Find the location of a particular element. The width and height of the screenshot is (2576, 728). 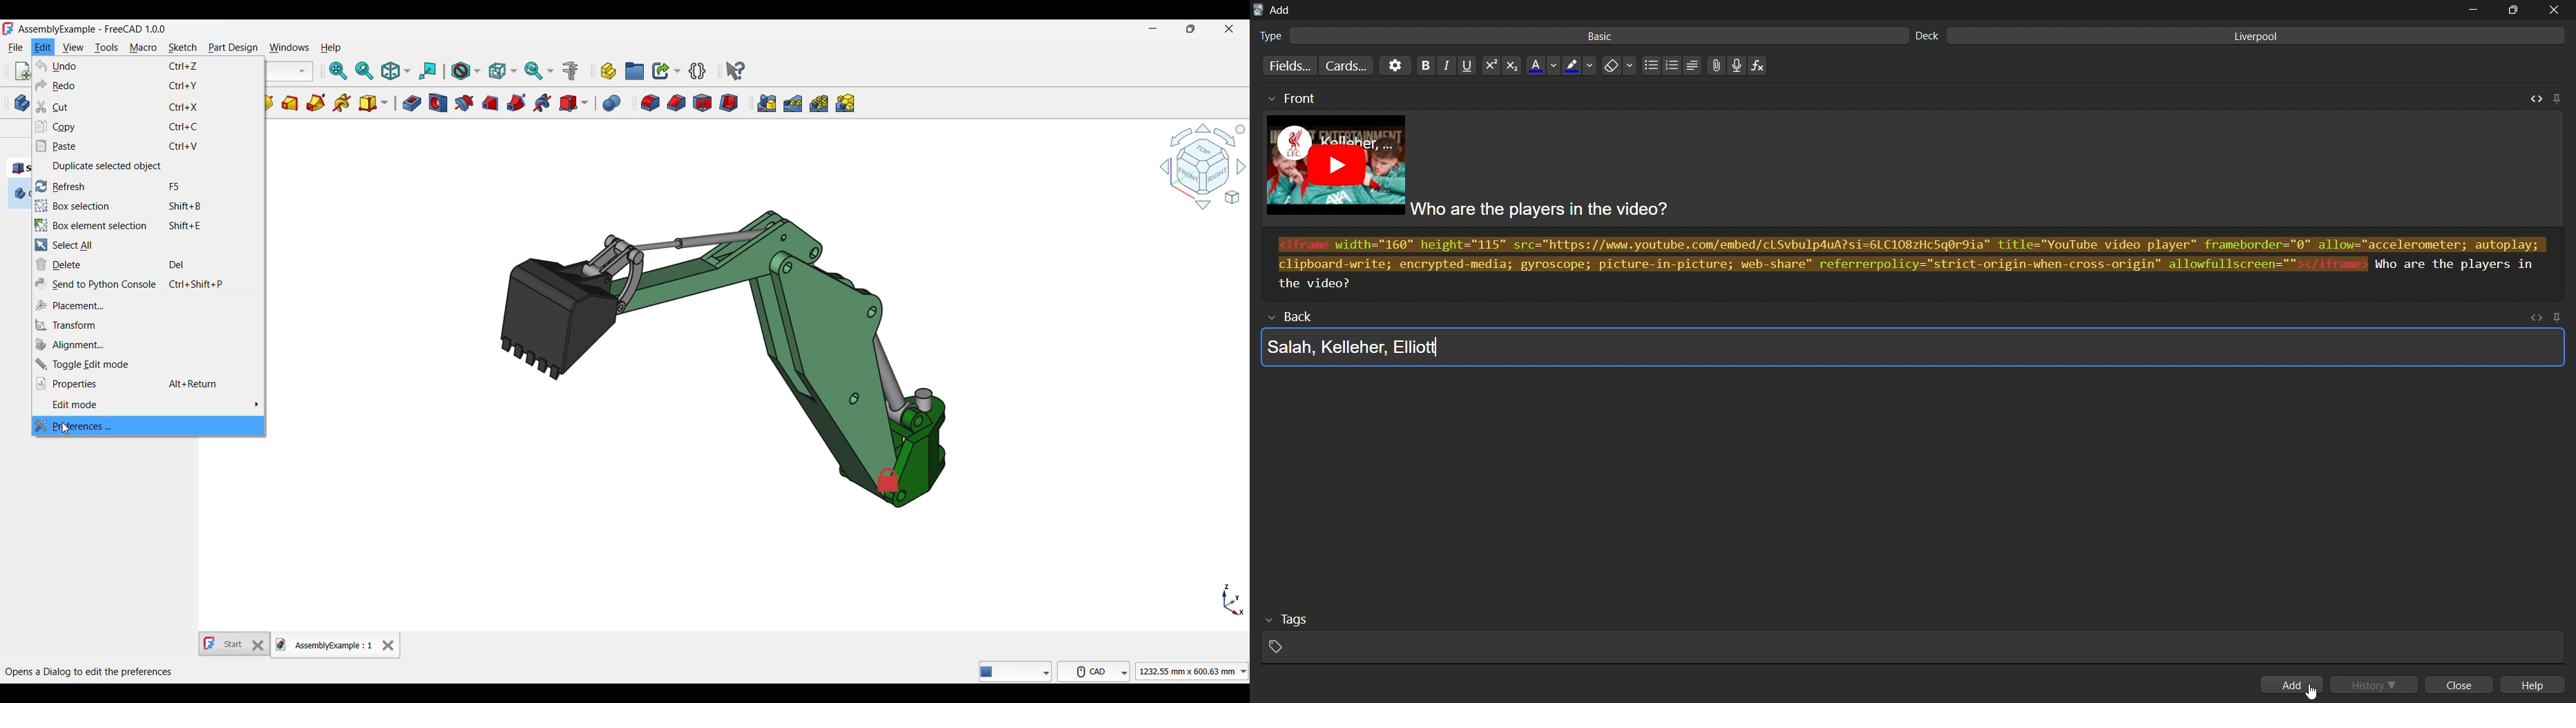

pin is located at coordinates (2560, 317).